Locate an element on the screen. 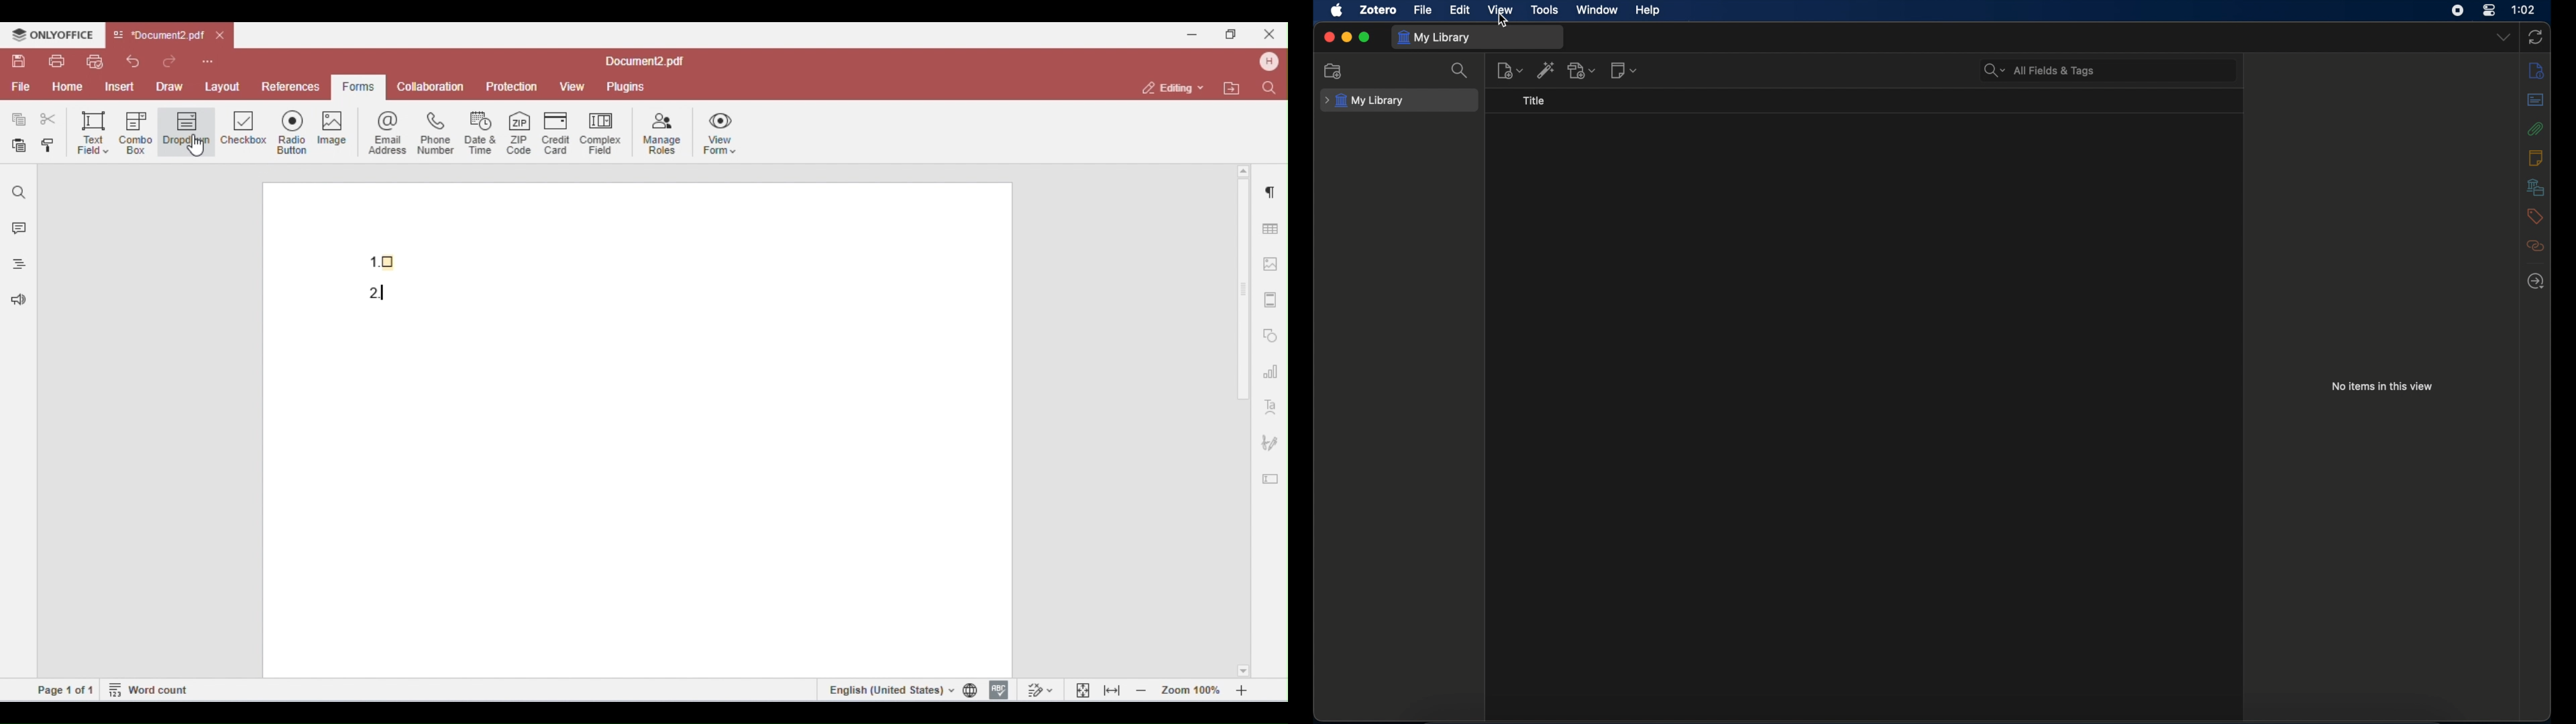  new collection is located at coordinates (1332, 71).